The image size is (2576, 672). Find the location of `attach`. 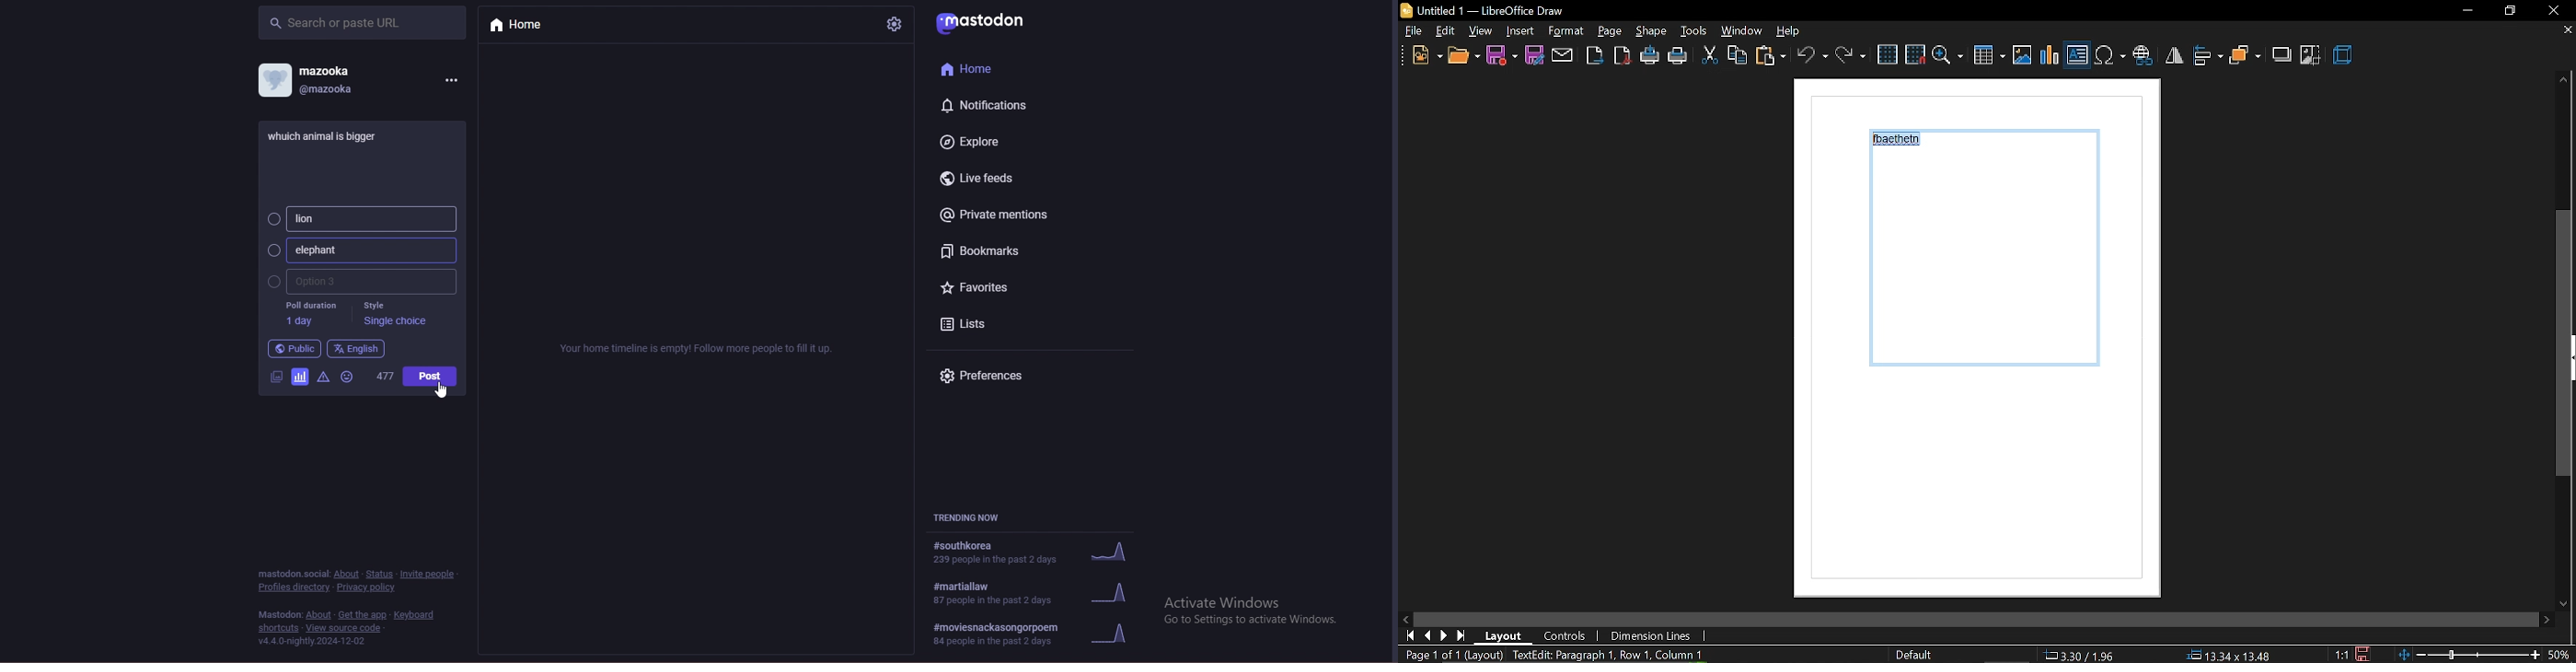

attach is located at coordinates (1562, 56).